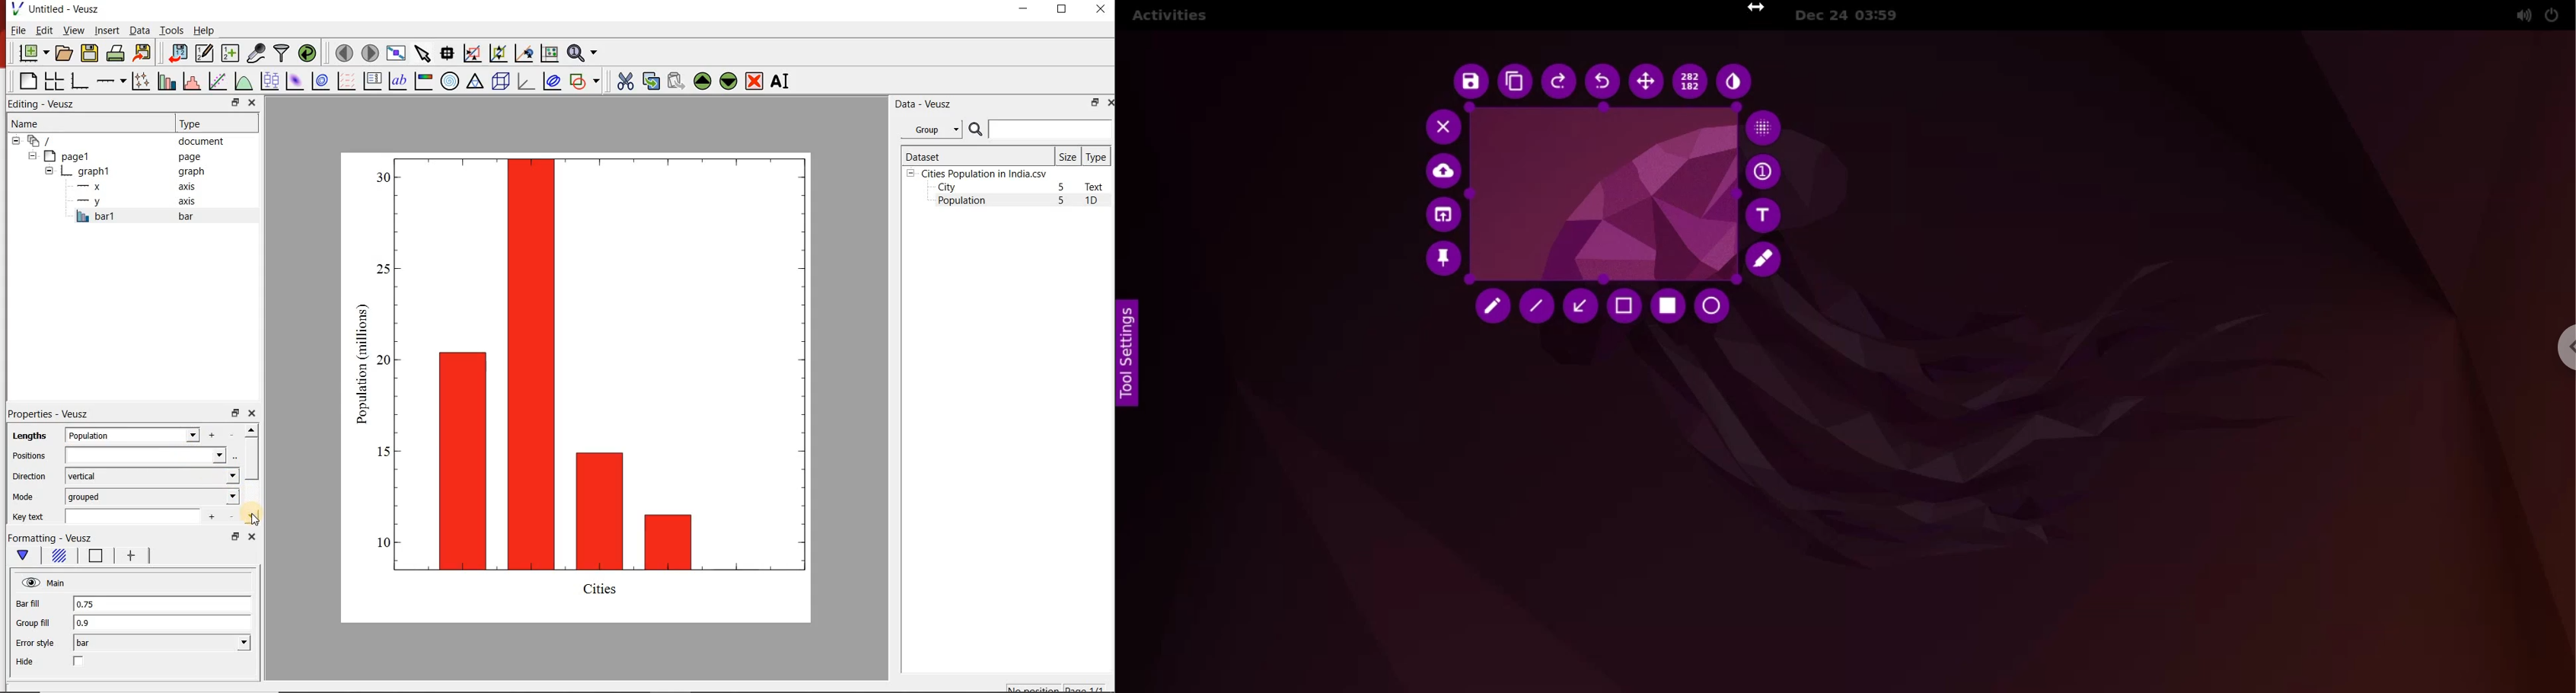 This screenshot has height=700, width=2576. I want to click on Fill, so click(58, 558).